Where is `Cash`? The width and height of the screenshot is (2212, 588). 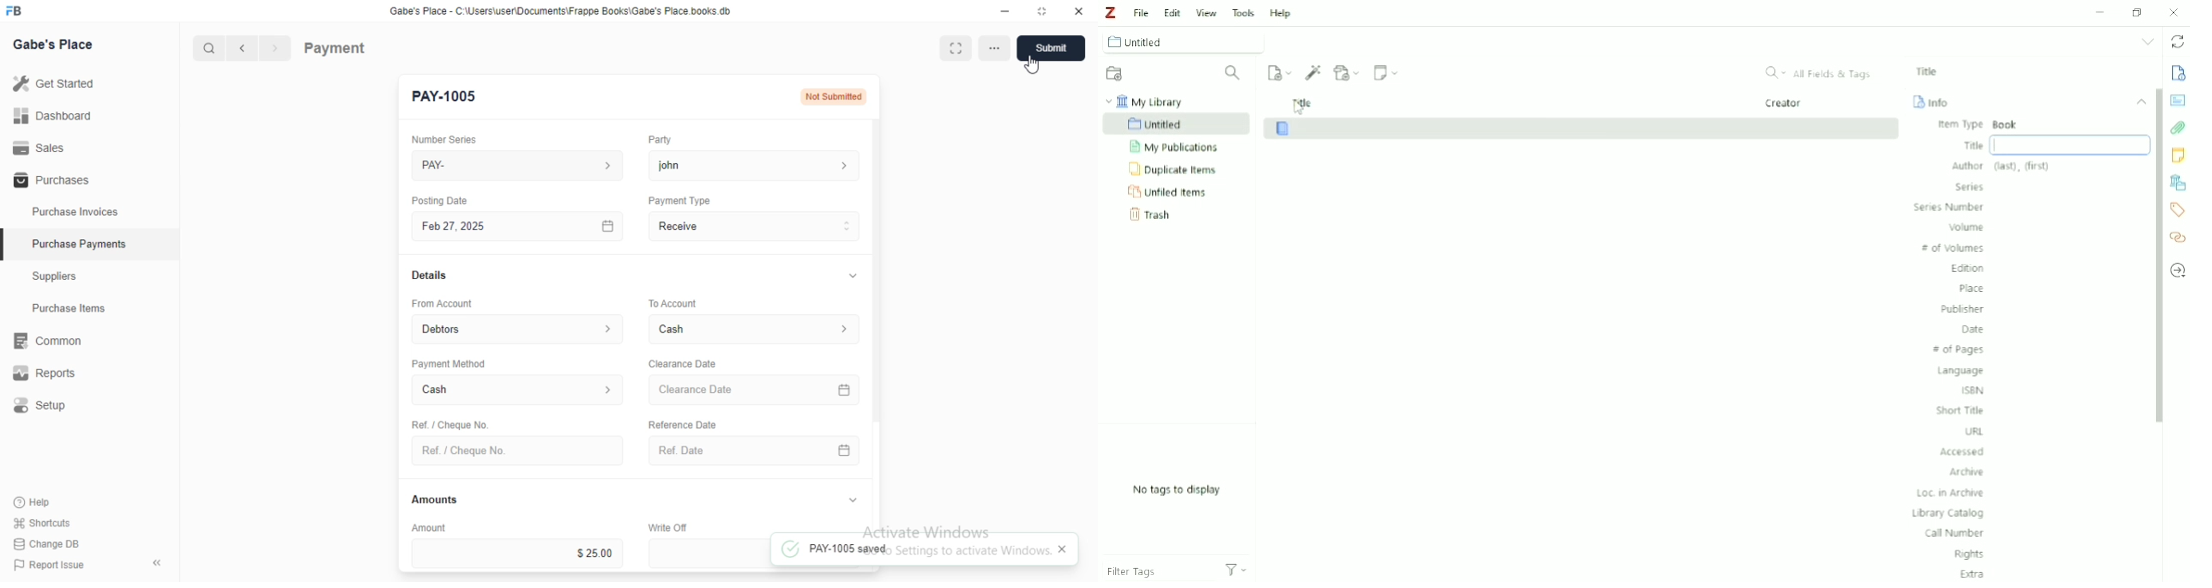
Cash is located at coordinates (518, 391).